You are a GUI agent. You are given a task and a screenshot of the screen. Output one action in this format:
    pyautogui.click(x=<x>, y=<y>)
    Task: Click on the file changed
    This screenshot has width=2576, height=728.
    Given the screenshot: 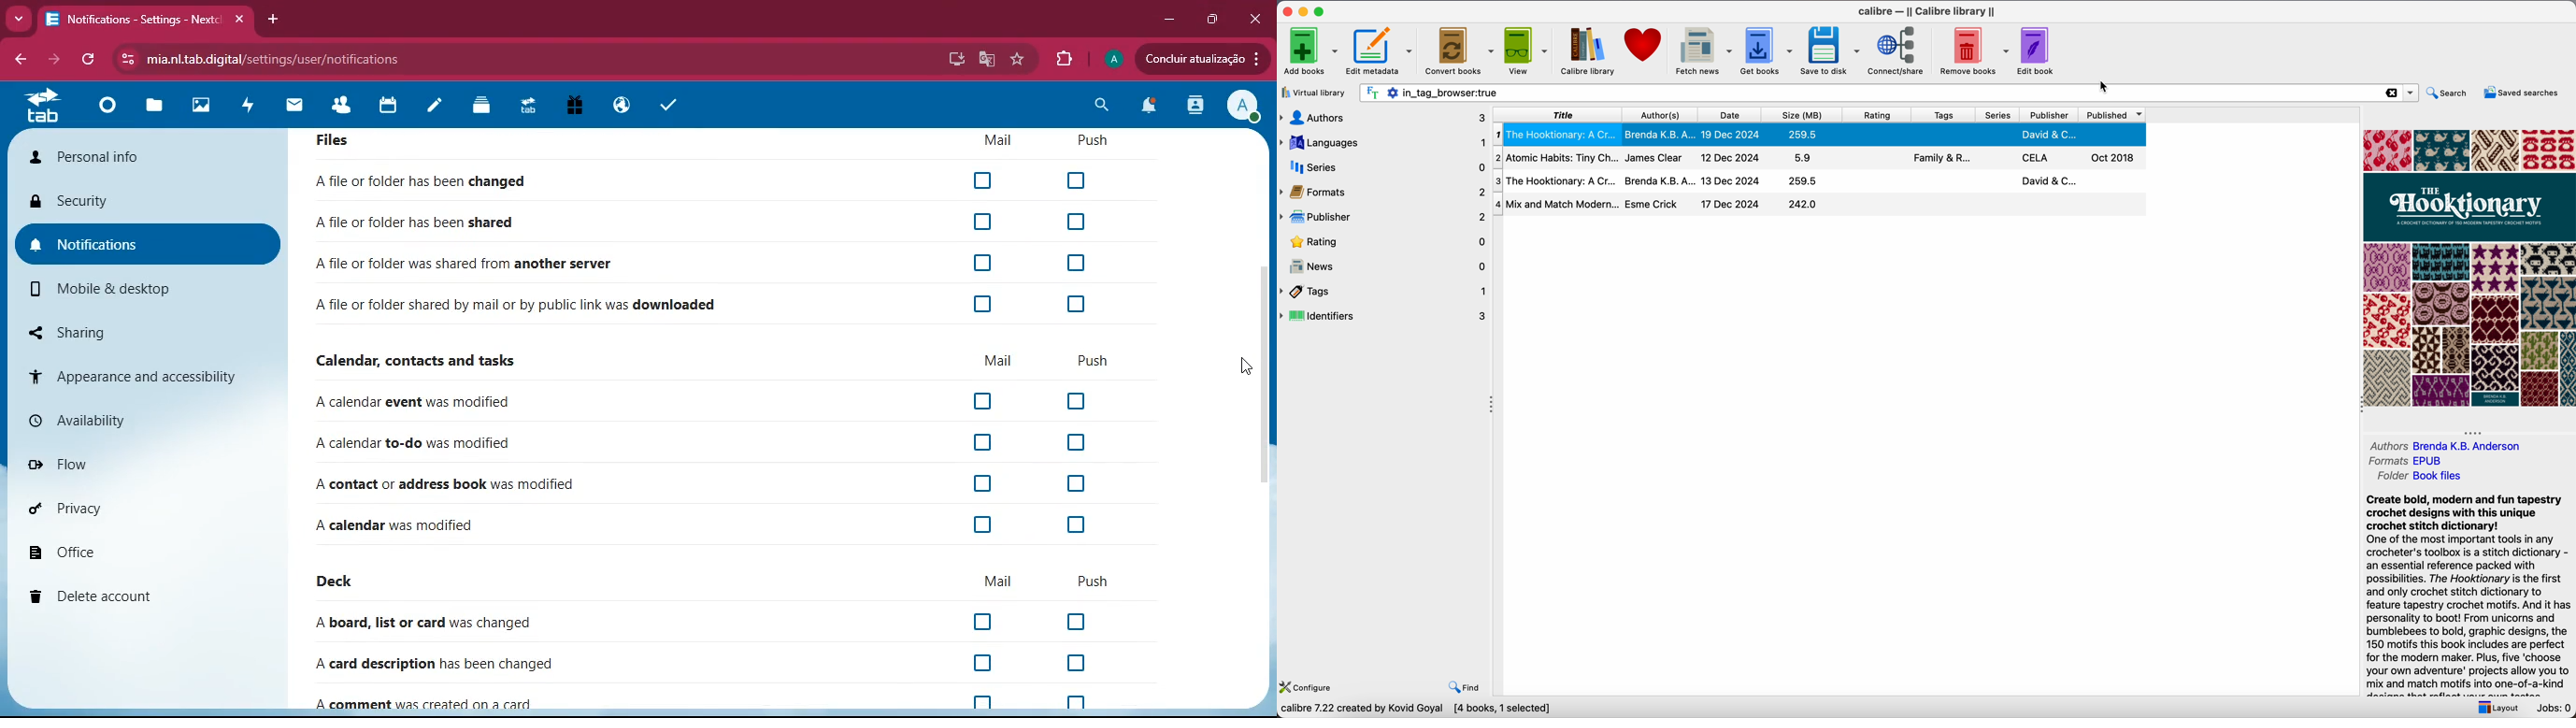 What is the action you would take?
    pyautogui.click(x=424, y=524)
    